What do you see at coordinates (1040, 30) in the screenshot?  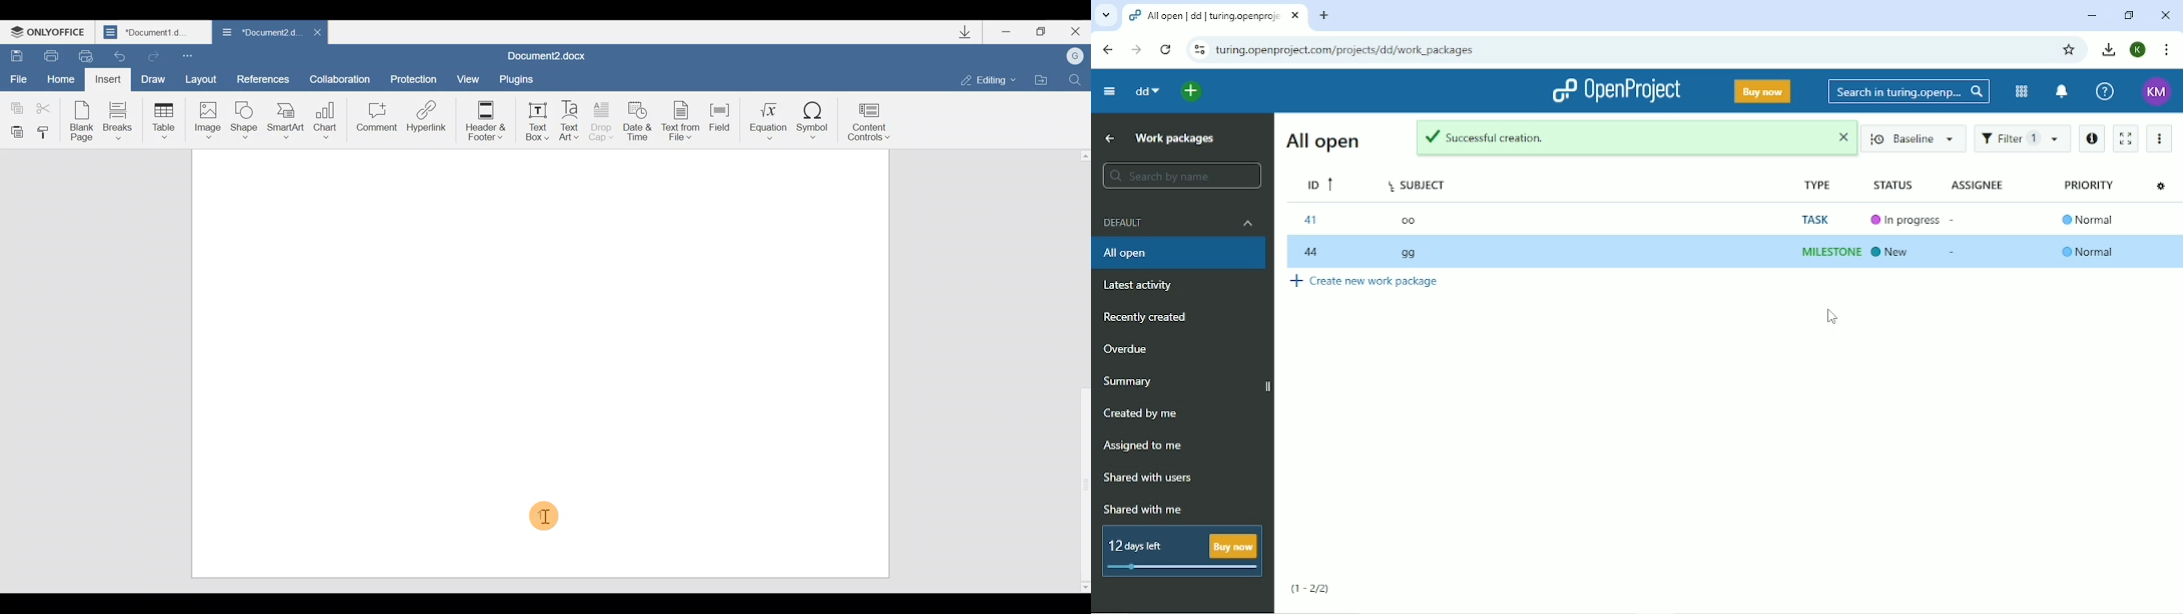 I see `Maximize` at bounding box center [1040, 30].